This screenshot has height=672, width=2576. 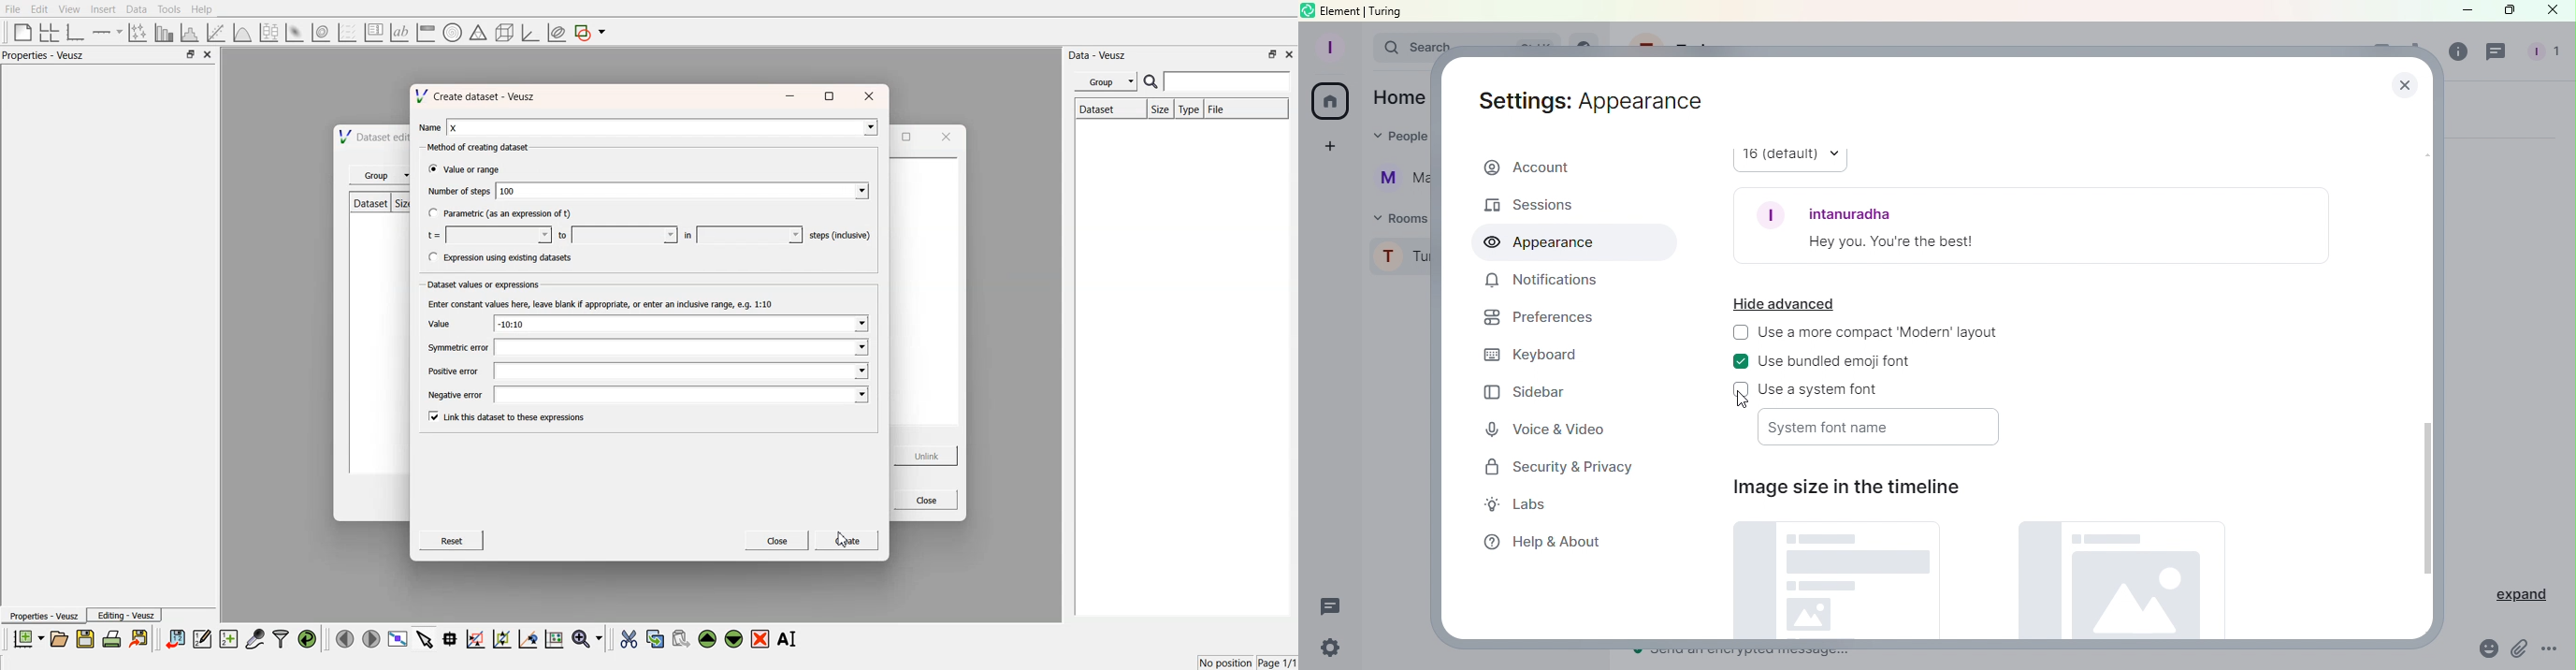 What do you see at coordinates (1827, 388) in the screenshot?
I see `Use system font` at bounding box center [1827, 388].